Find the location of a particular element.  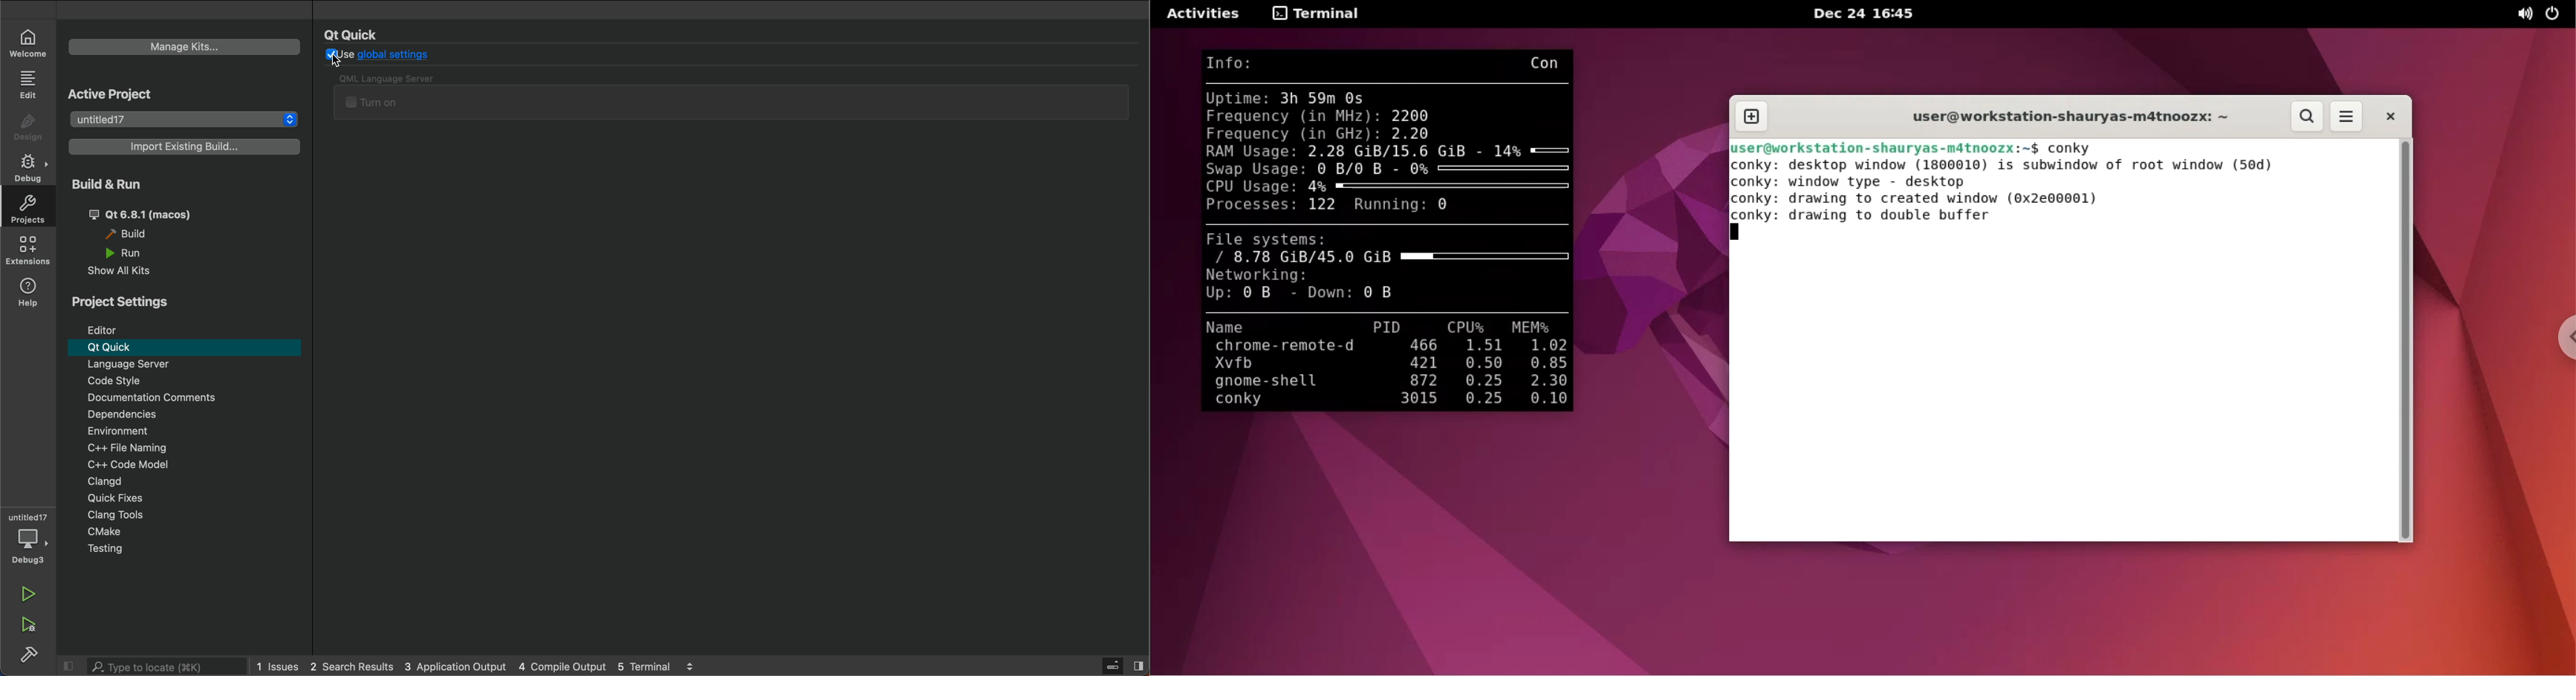

clang tools is located at coordinates (190, 514).